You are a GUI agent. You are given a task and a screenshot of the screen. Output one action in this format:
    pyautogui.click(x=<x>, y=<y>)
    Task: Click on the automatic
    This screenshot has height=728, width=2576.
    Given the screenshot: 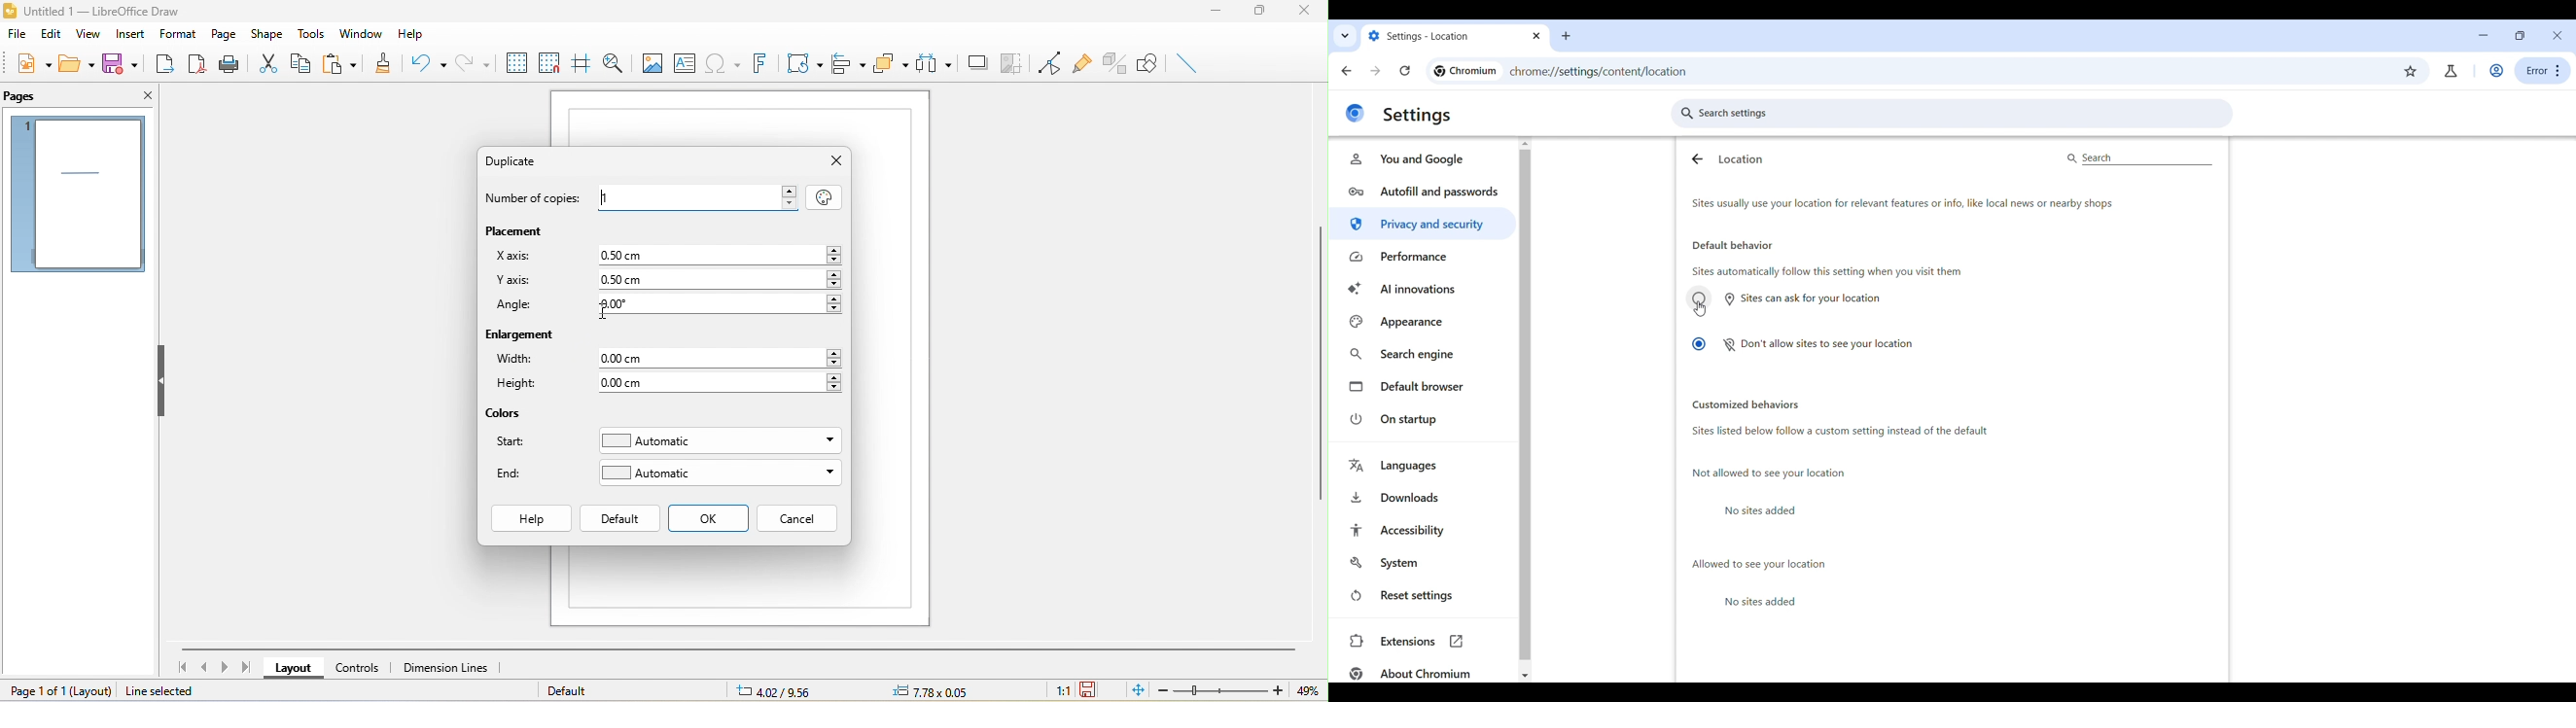 What is the action you would take?
    pyautogui.click(x=718, y=441)
    